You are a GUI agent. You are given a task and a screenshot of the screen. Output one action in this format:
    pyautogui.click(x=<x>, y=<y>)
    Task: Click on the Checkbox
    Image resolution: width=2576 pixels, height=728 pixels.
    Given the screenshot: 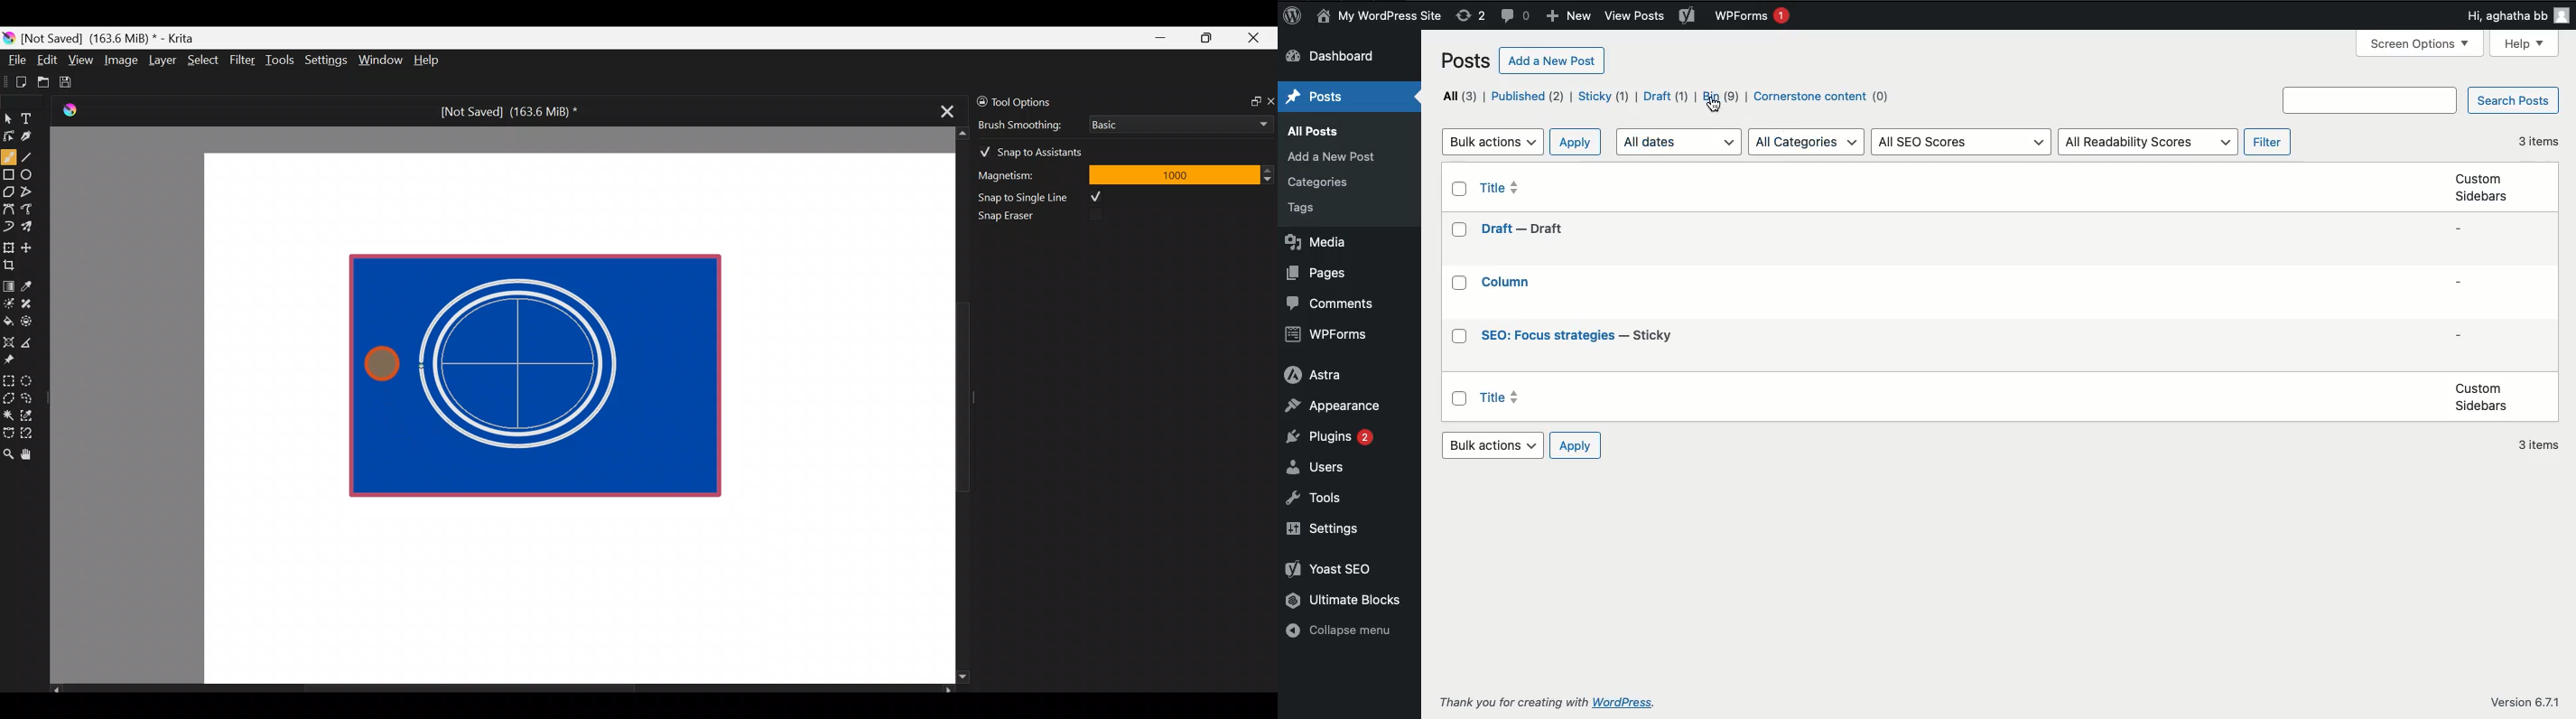 What is the action you would take?
    pyautogui.click(x=1461, y=284)
    